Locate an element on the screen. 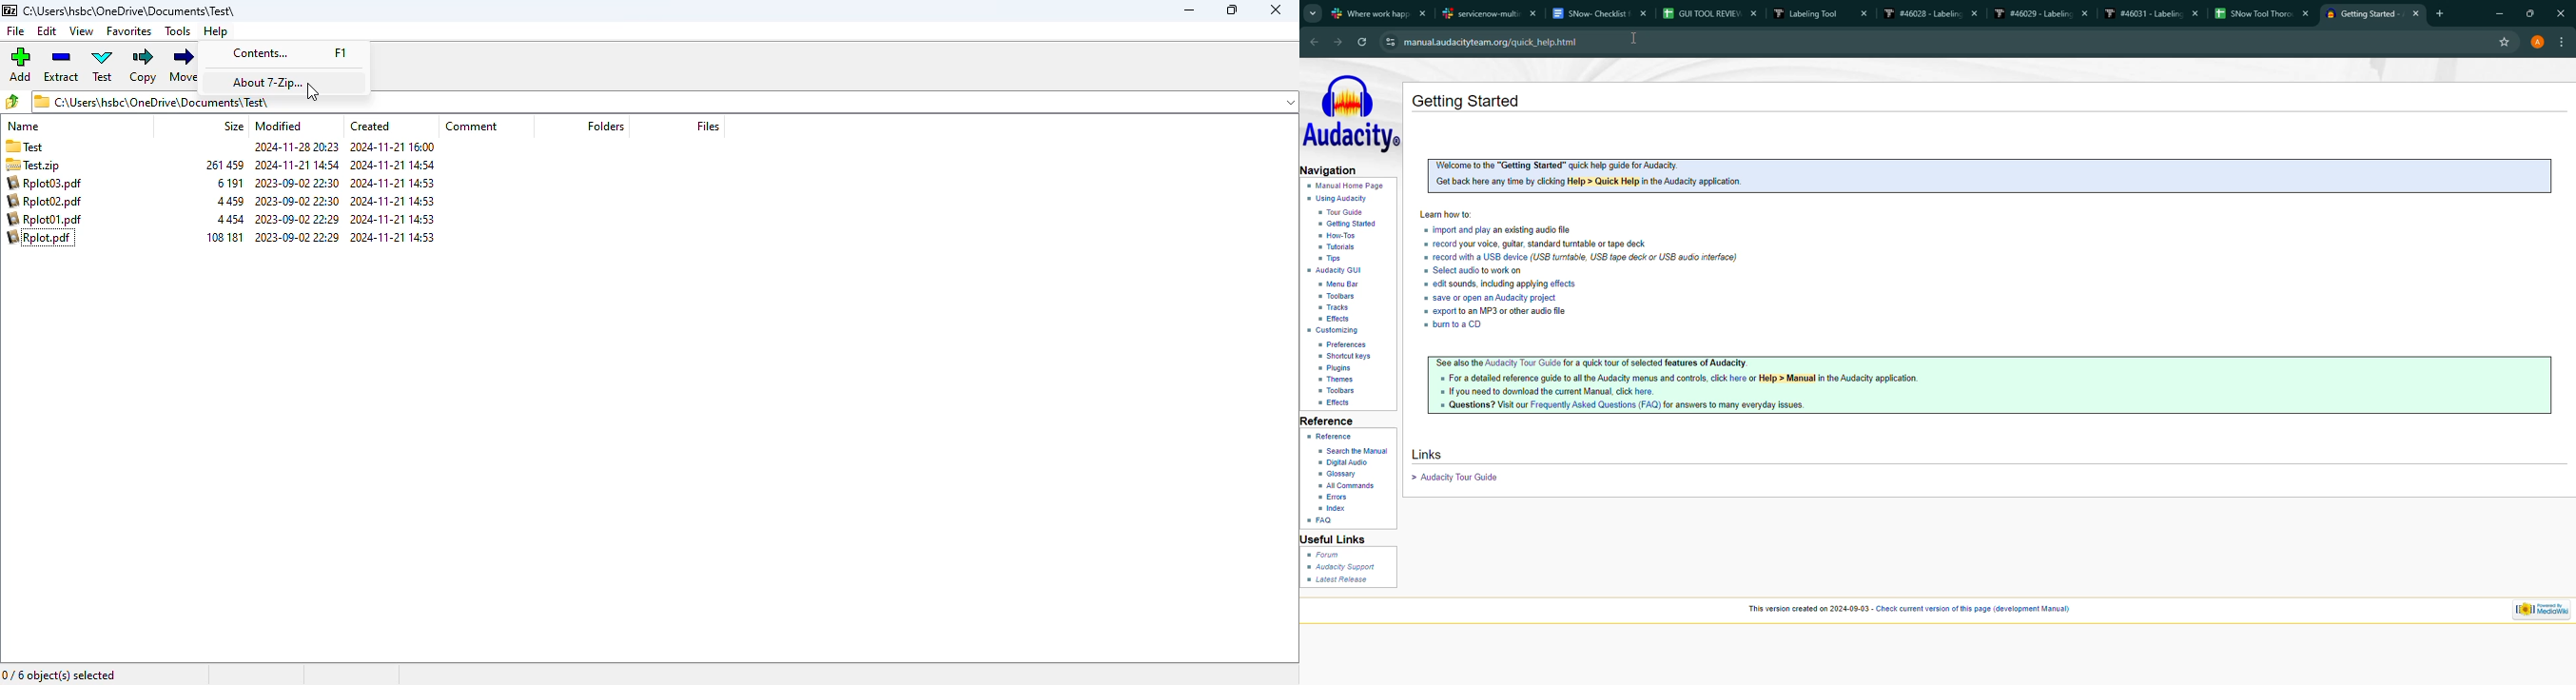 The height and width of the screenshot is (700, 2576). useful links is located at coordinates (1337, 539).